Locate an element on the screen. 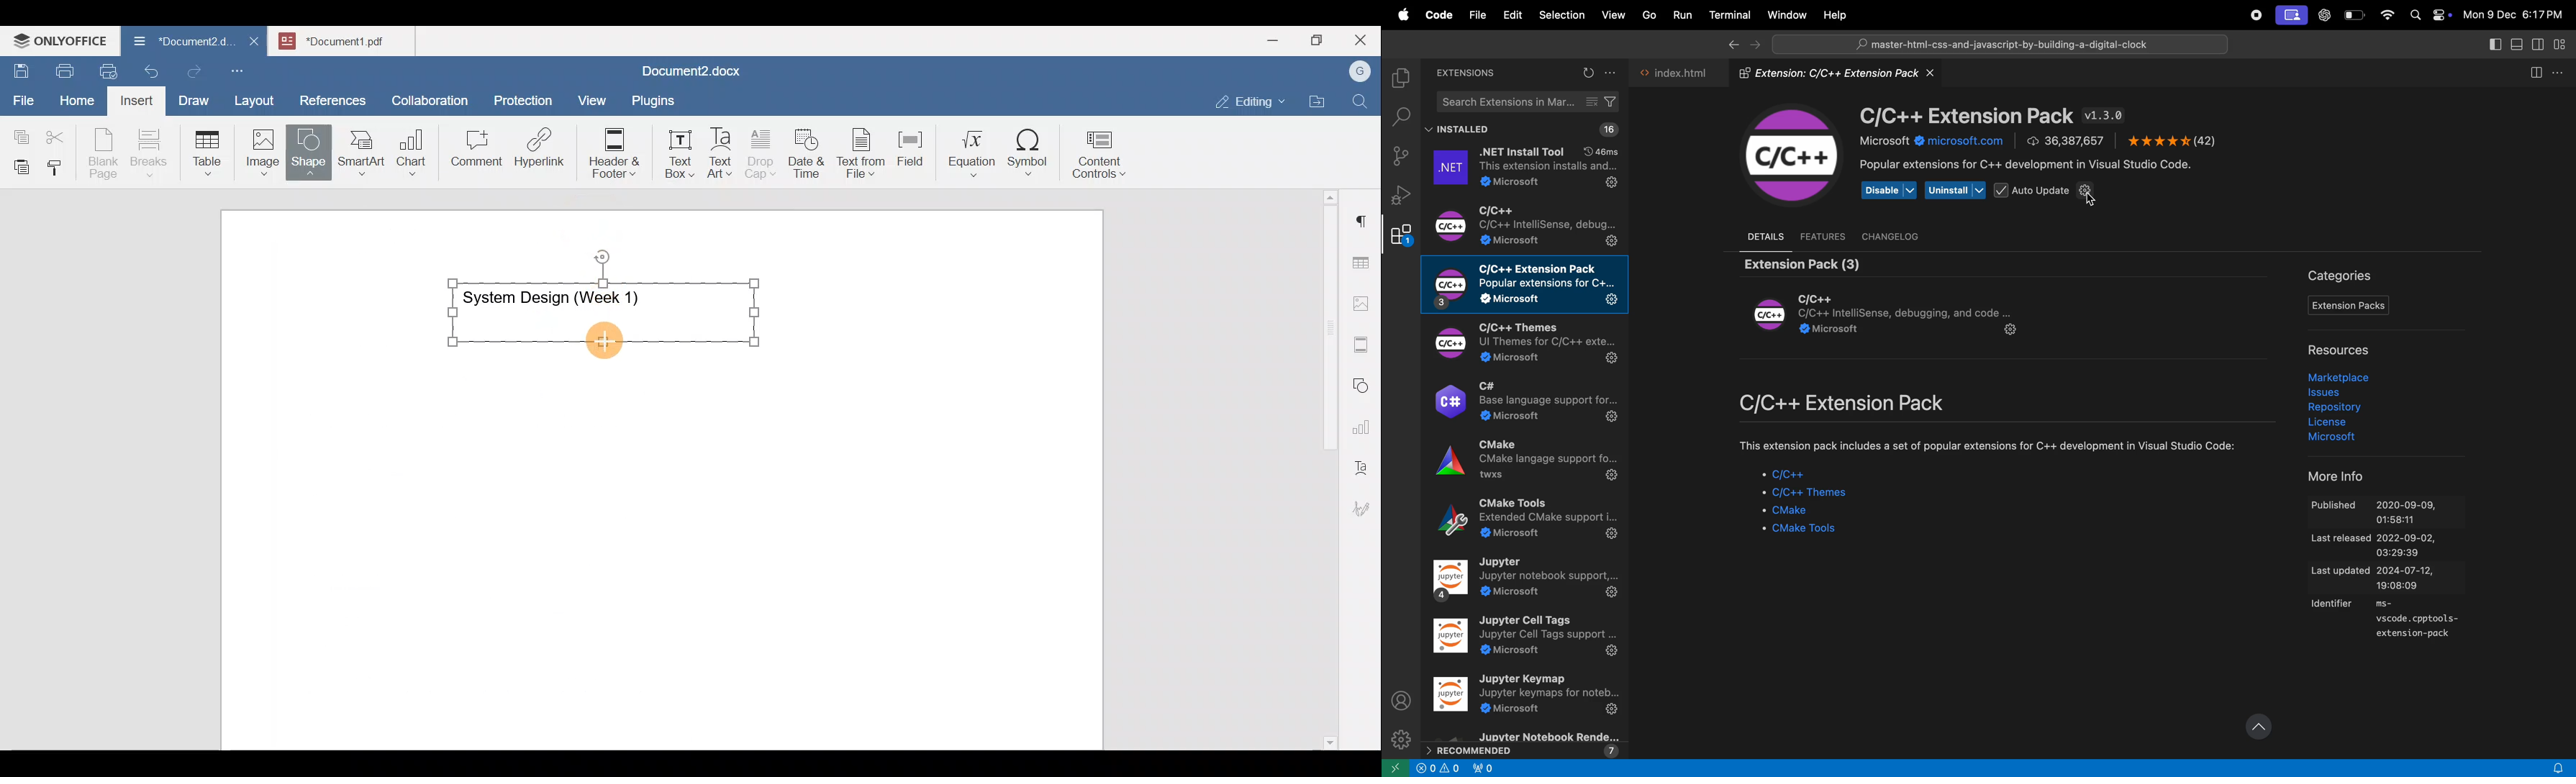 The width and height of the screenshot is (2576, 784). alert is located at coordinates (1483, 769).